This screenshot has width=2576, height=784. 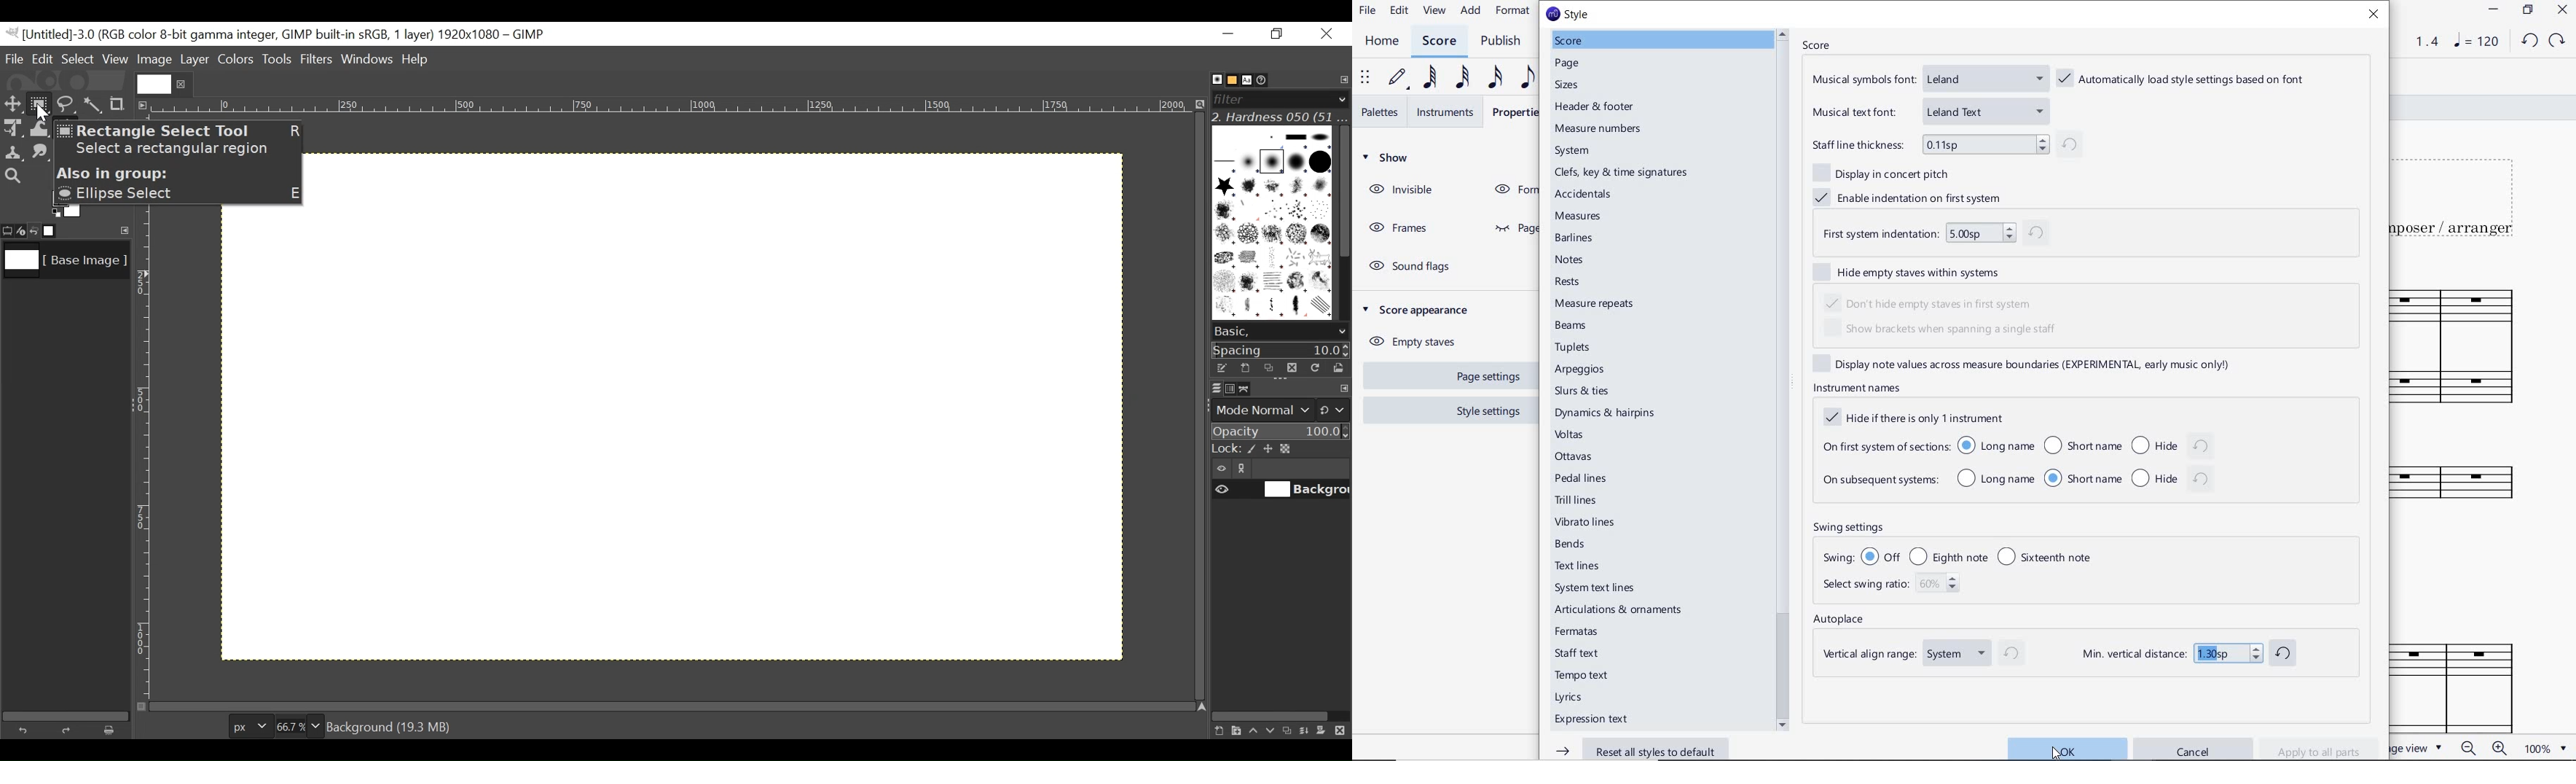 I want to click on UNDO, so click(x=2529, y=39).